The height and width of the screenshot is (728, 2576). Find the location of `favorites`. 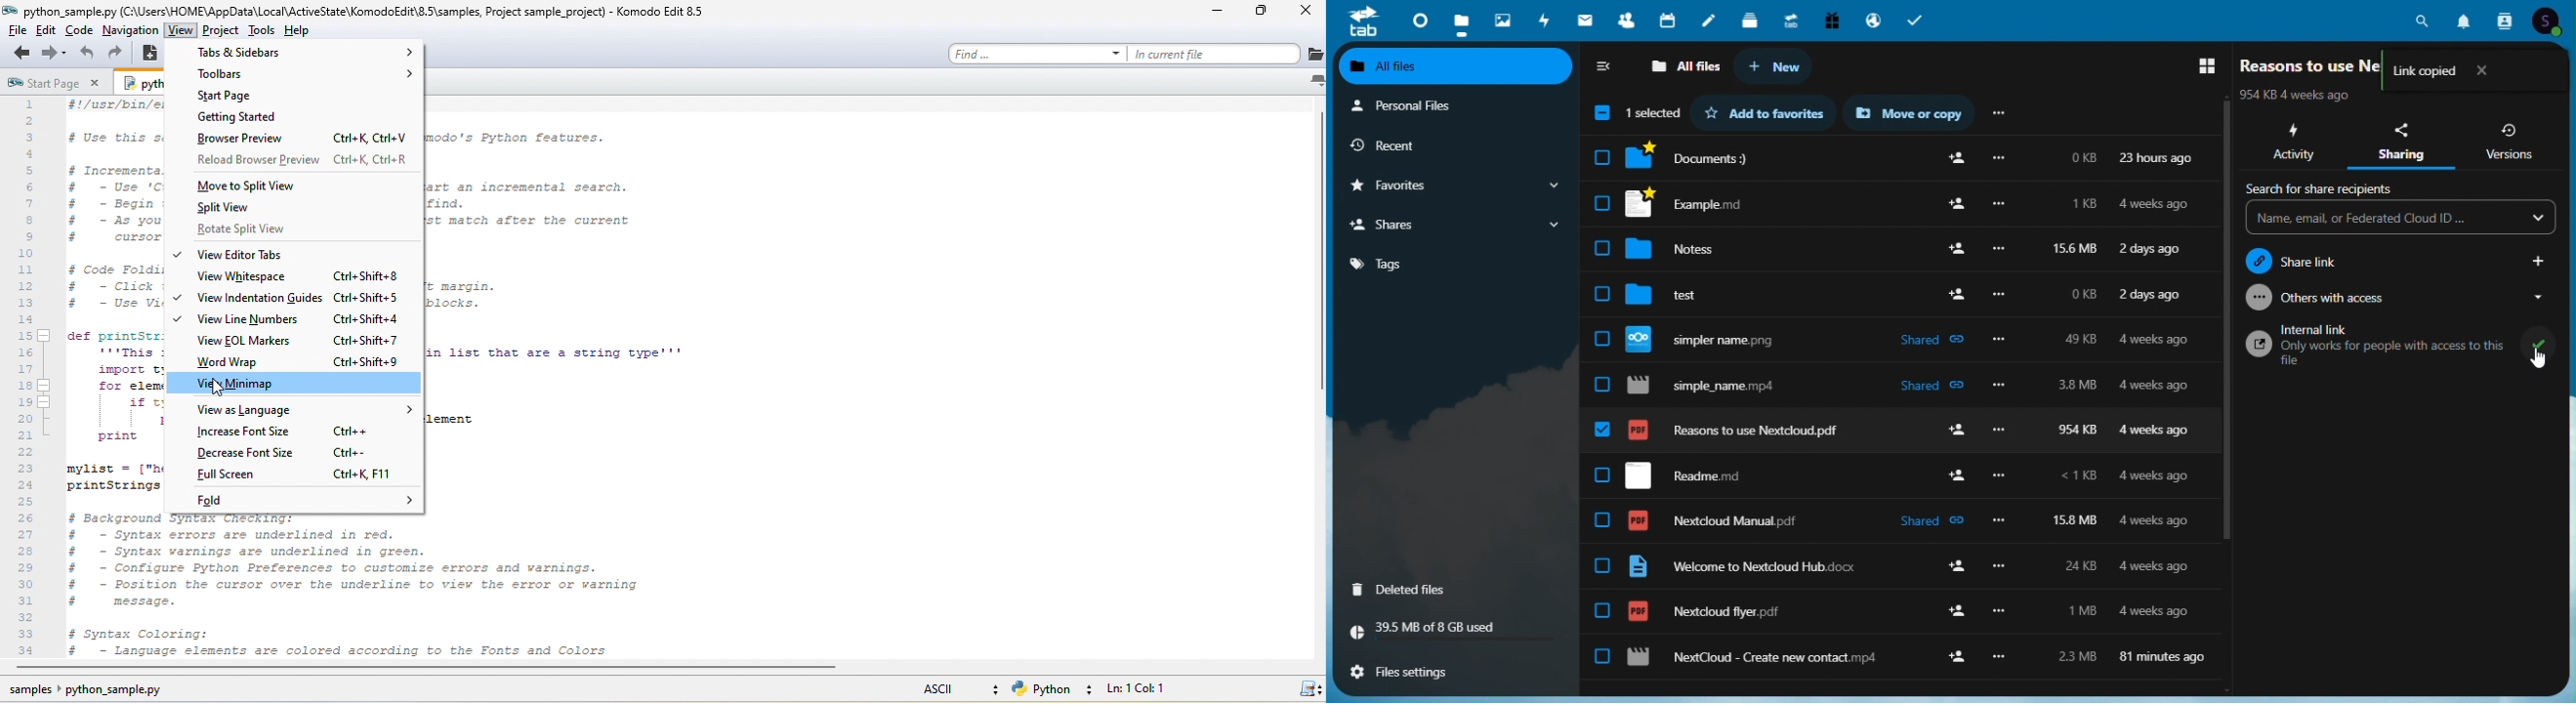

favorites is located at coordinates (1763, 112).